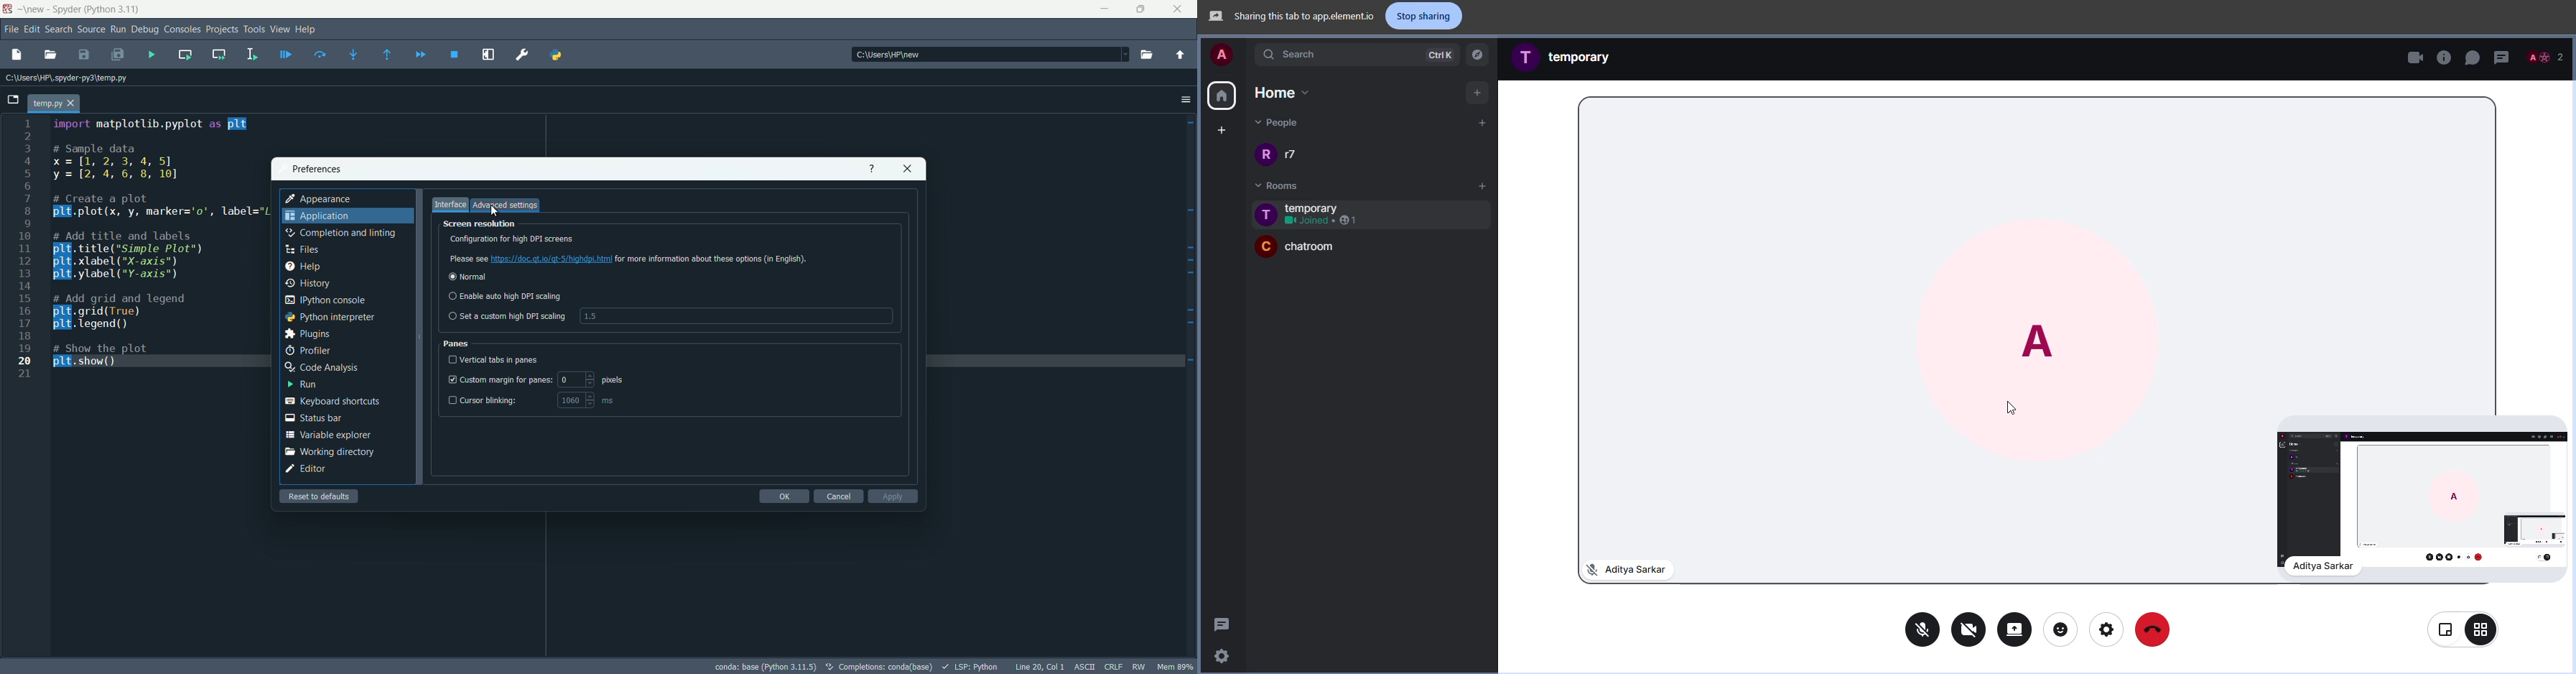 This screenshot has width=2576, height=700. What do you see at coordinates (85, 56) in the screenshot?
I see `save file` at bounding box center [85, 56].